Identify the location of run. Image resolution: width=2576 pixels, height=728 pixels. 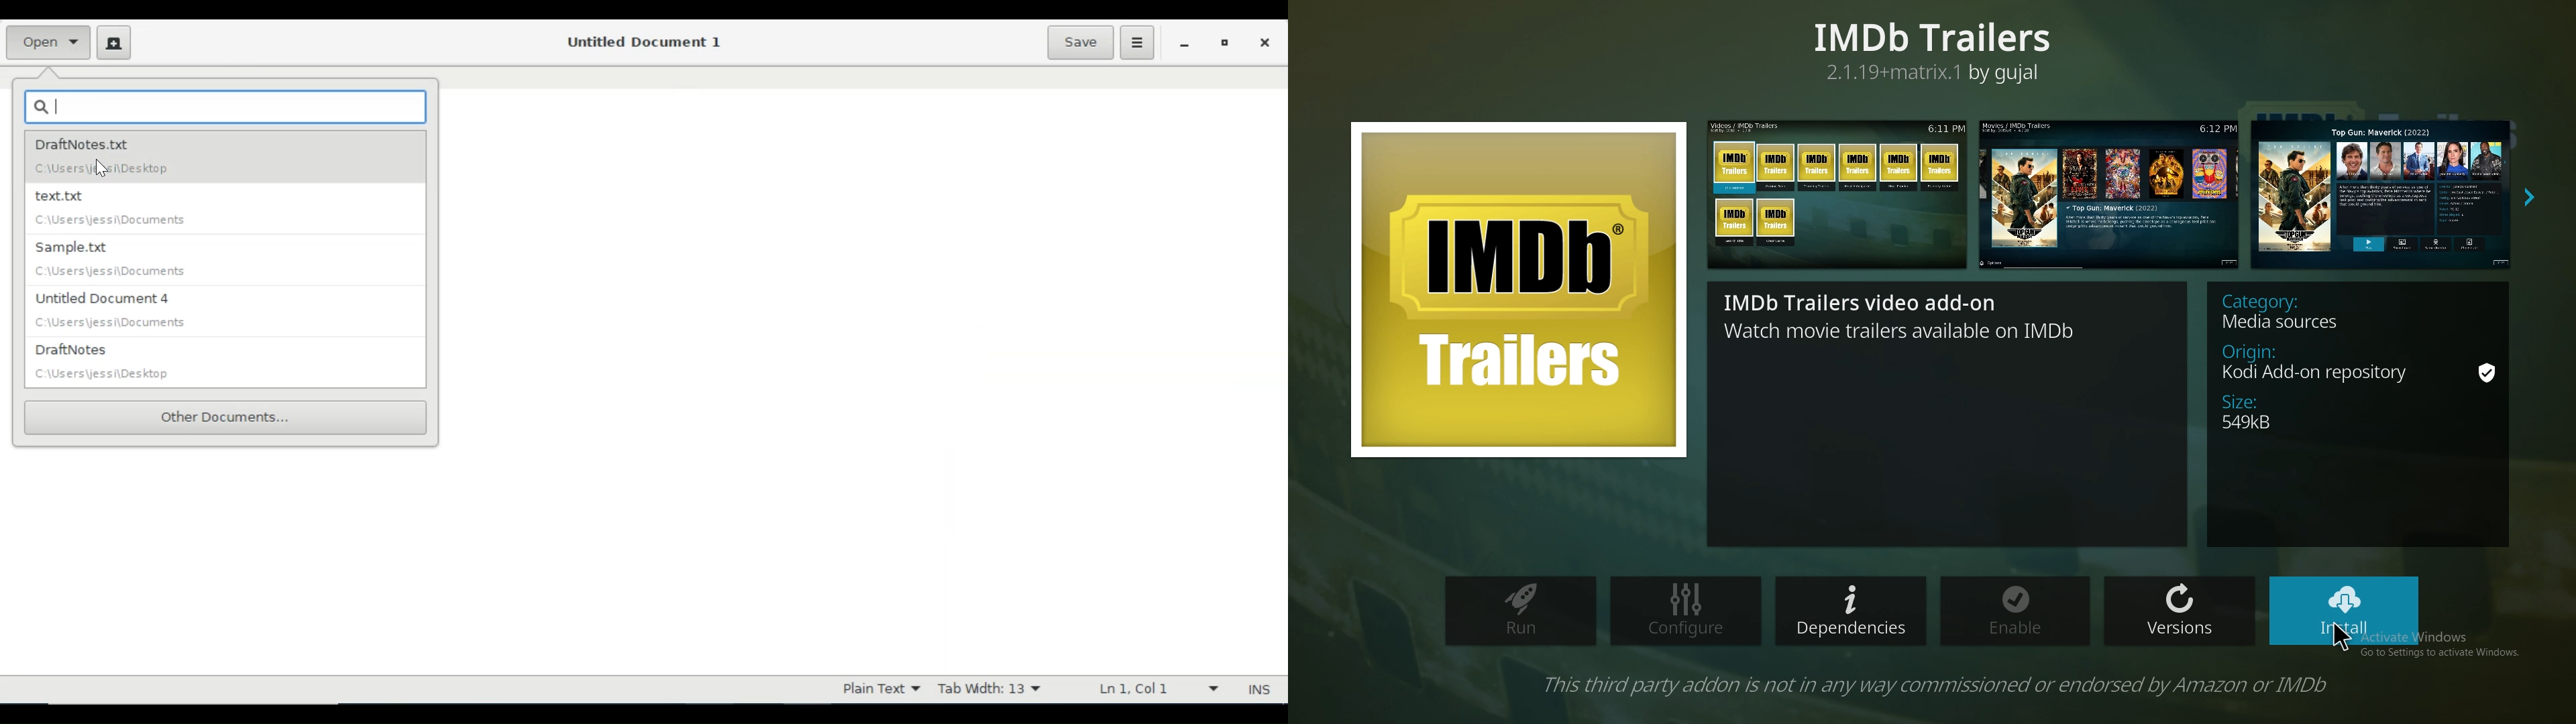
(1523, 613).